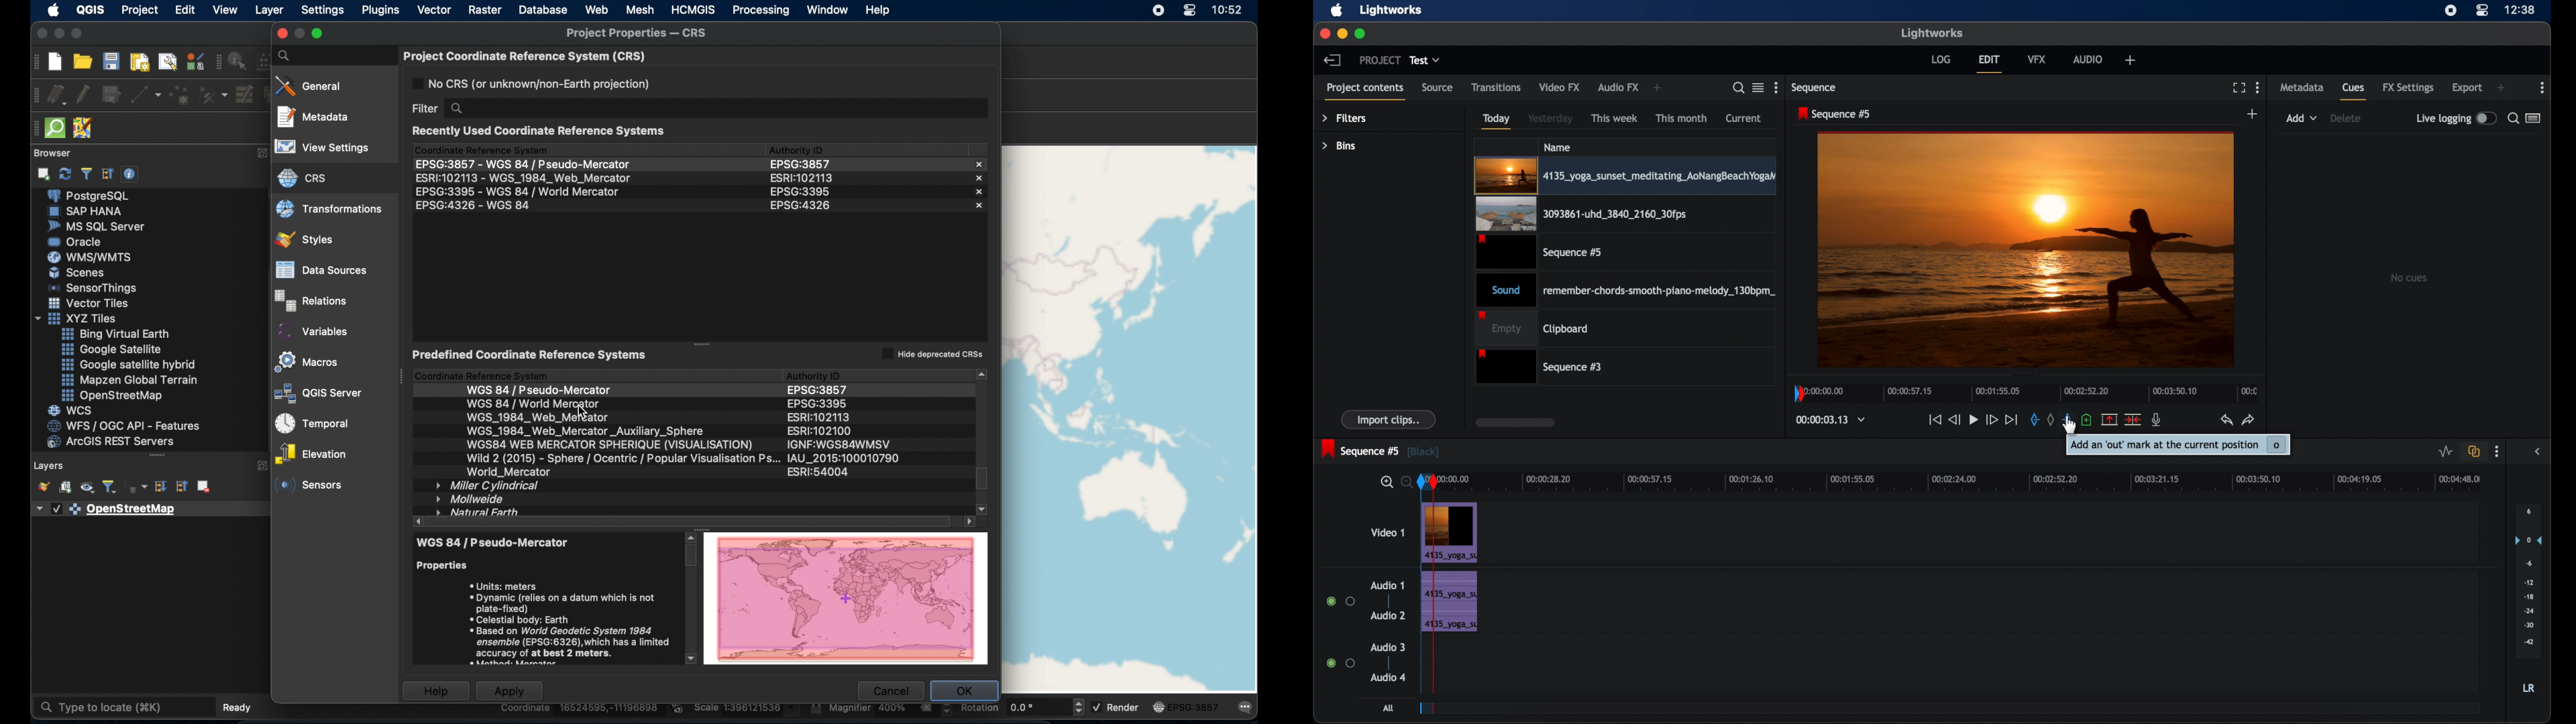 This screenshot has height=728, width=2576. What do you see at coordinates (2249, 420) in the screenshot?
I see `redo` at bounding box center [2249, 420].